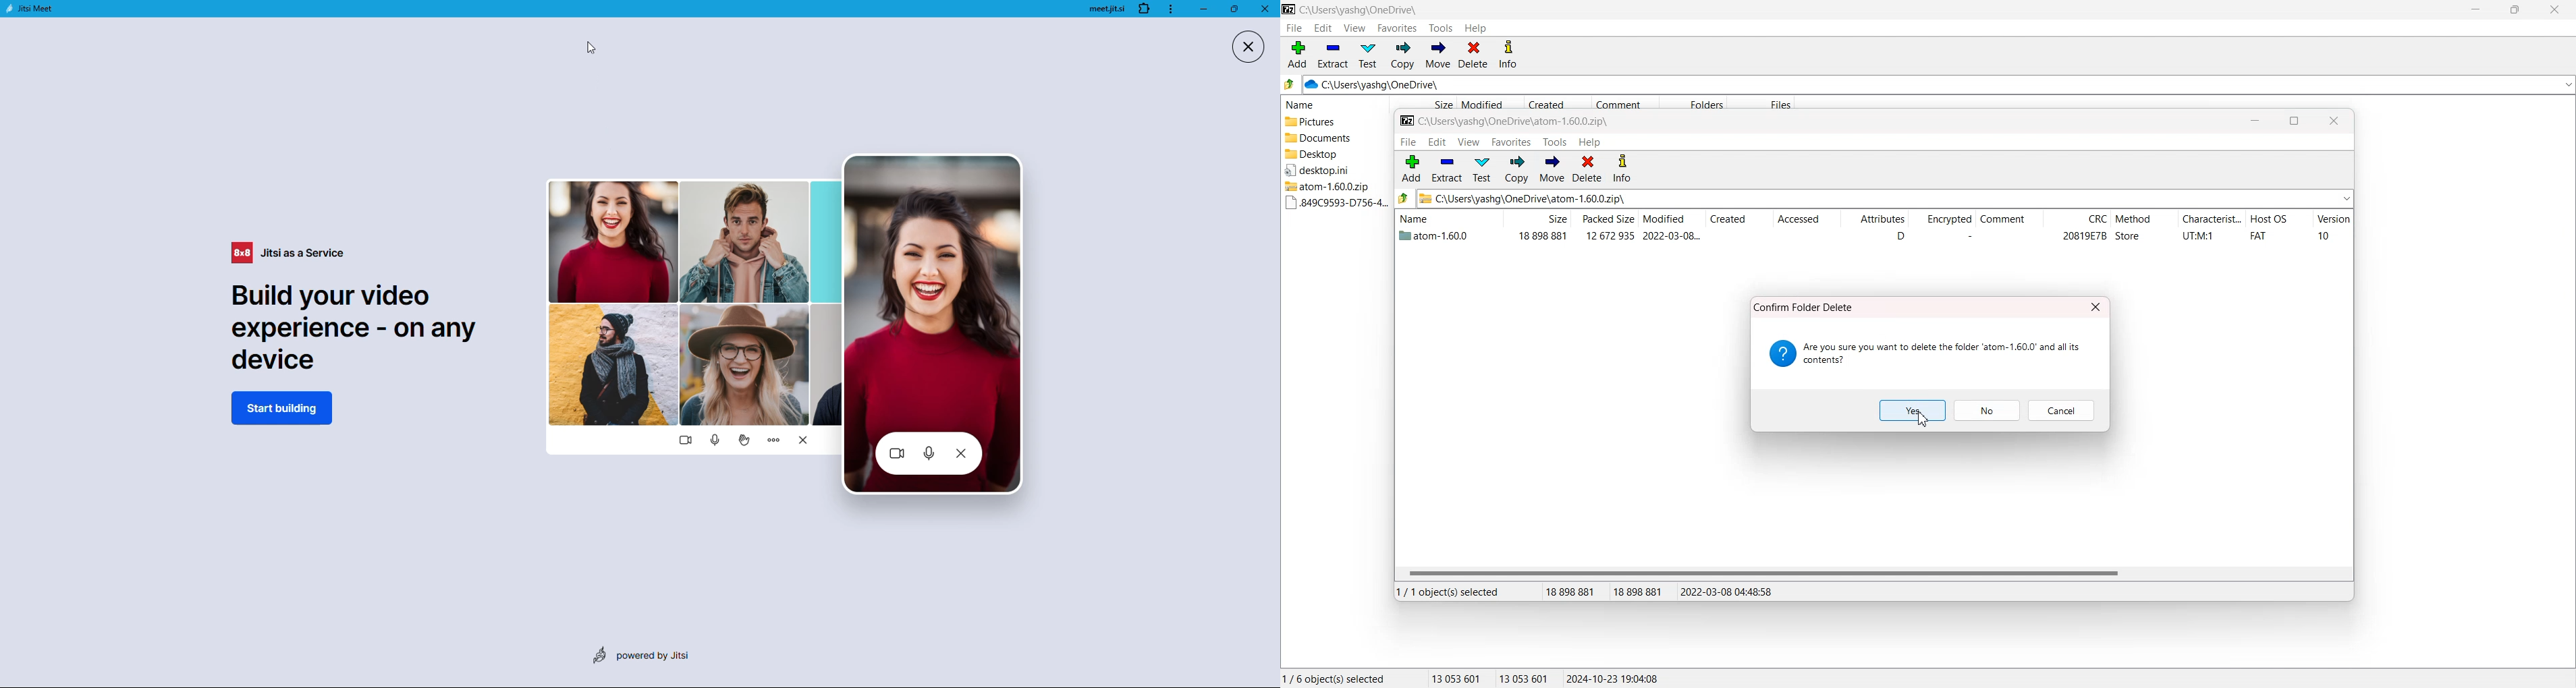 This screenshot has width=2576, height=700. Describe the element at coordinates (1332, 186) in the screenshot. I see `Atom Zip File` at that location.